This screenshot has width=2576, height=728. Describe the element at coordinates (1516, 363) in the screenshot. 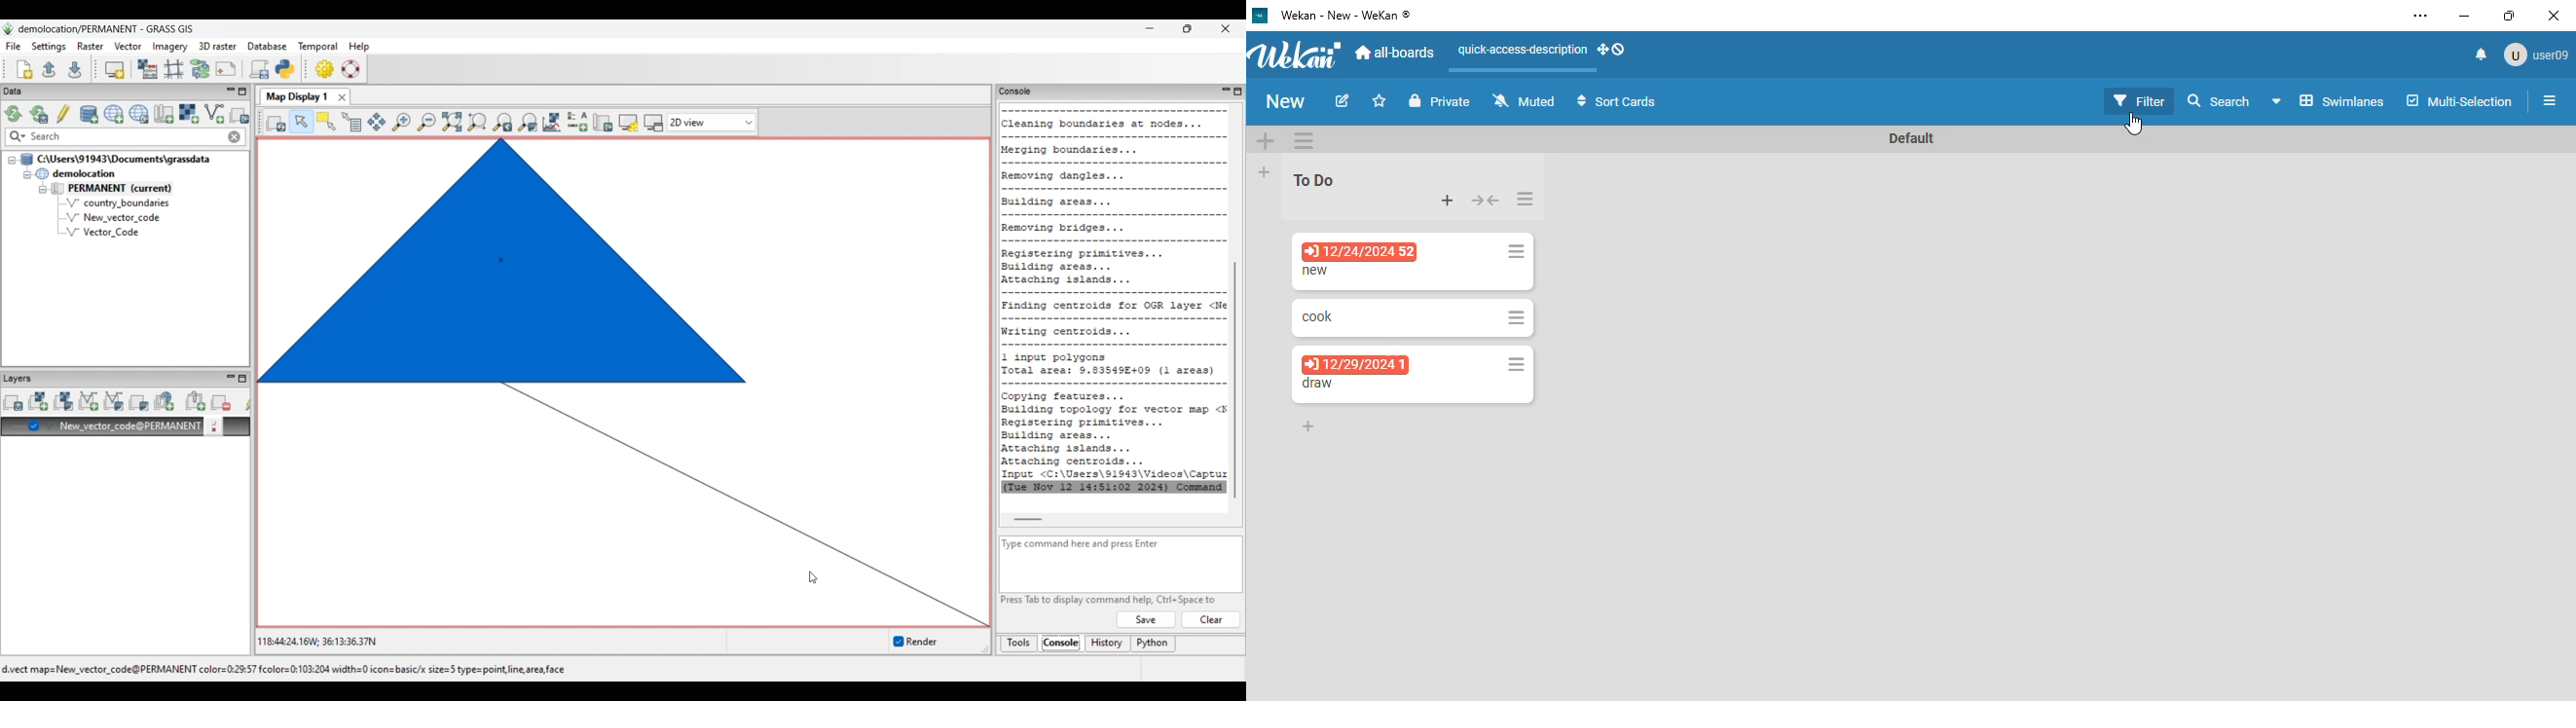

I see `card actions` at that location.